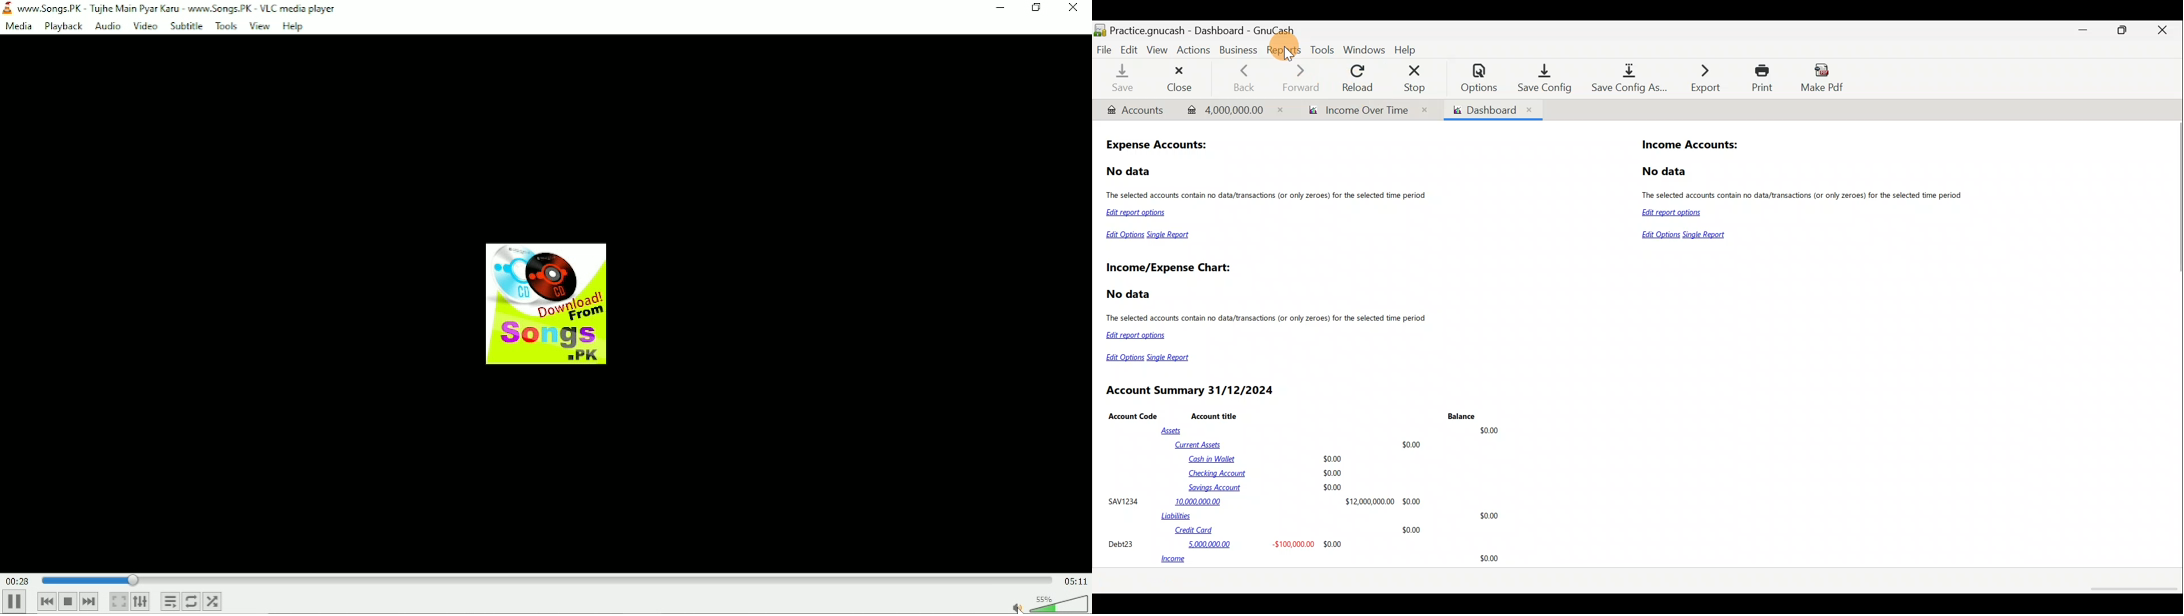 The image size is (2184, 616). Describe the element at coordinates (2125, 34) in the screenshot. I see `Maximise` at that location.